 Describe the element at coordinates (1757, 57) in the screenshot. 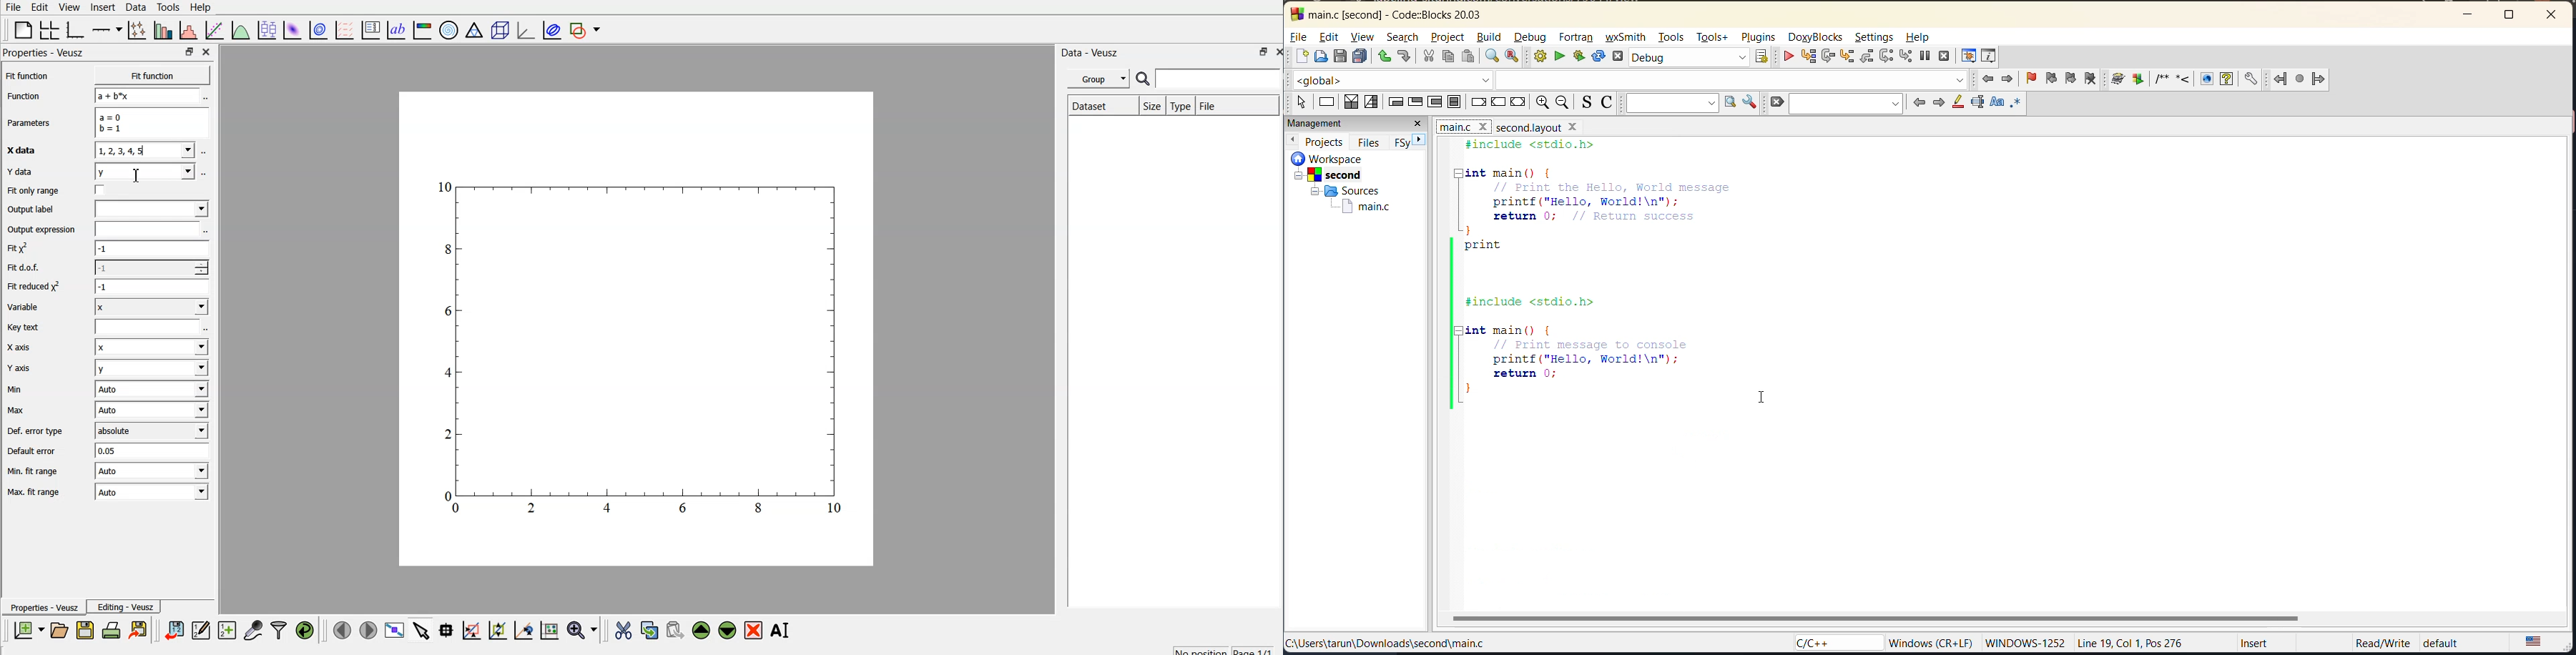

I see `show select target dialog` at that location.